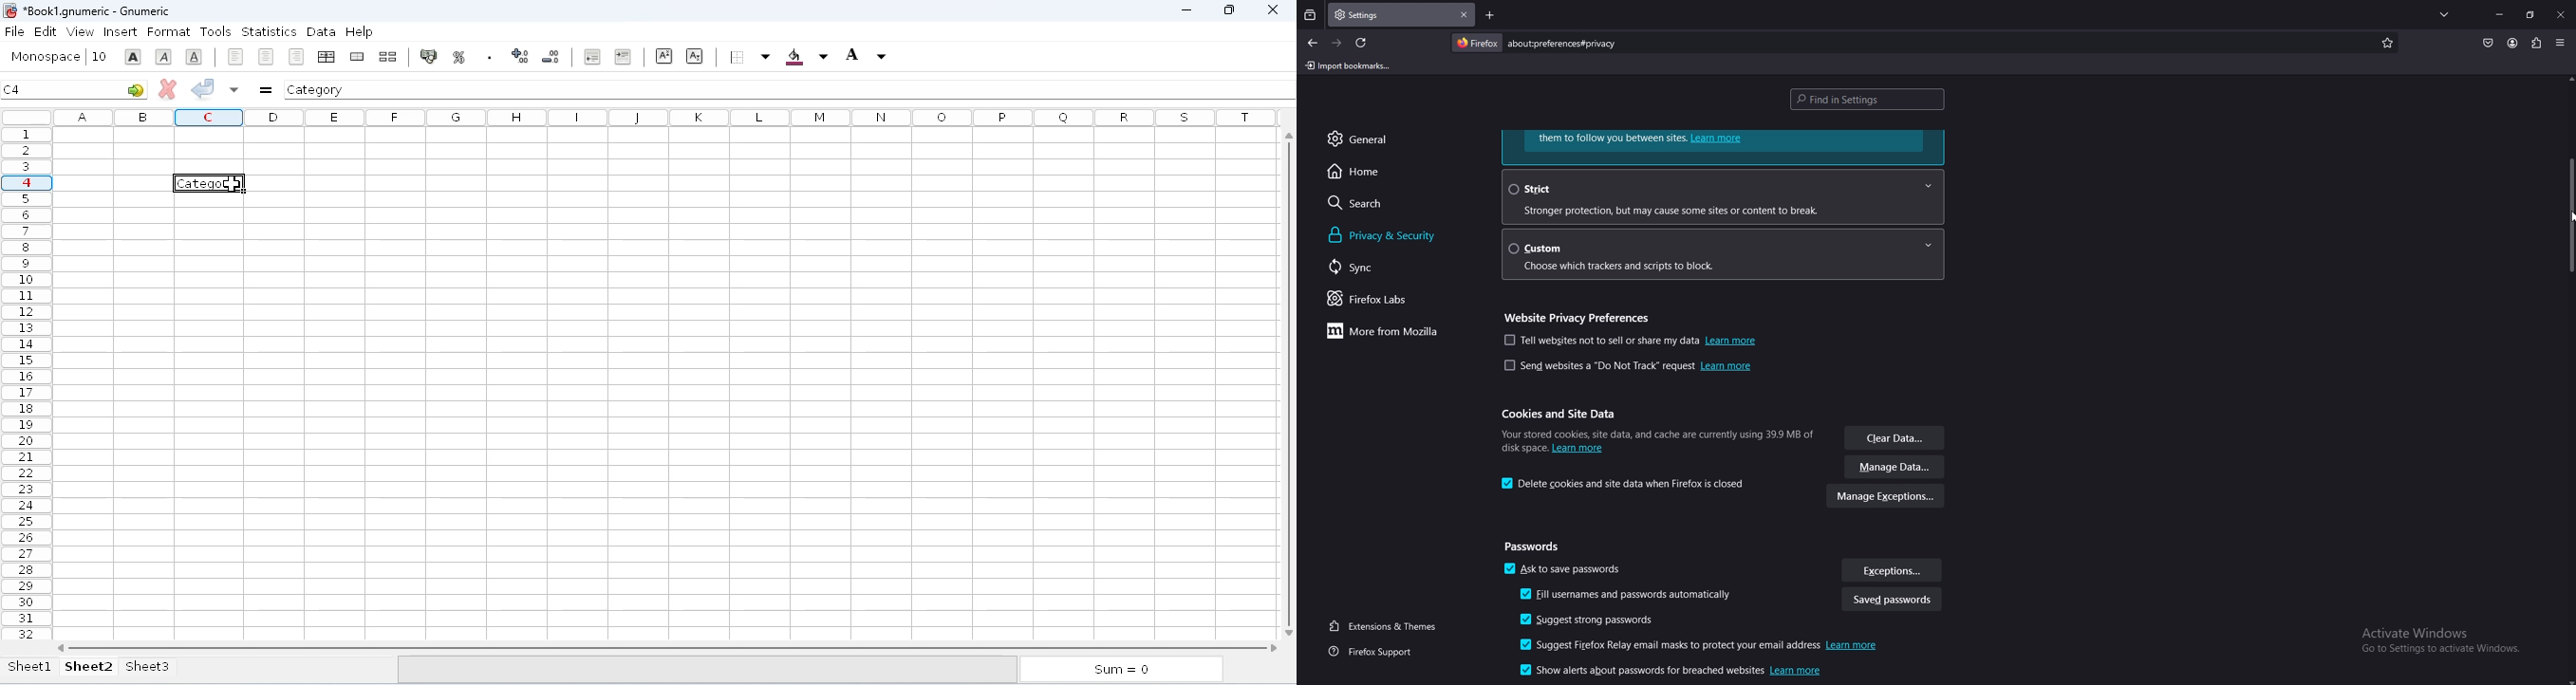 The width and height of the screenshot is (2576, 700). What do you see at coordinates (1229, 10) in the screenshot?
I see `maximize` at bounding box center [1229, 10].